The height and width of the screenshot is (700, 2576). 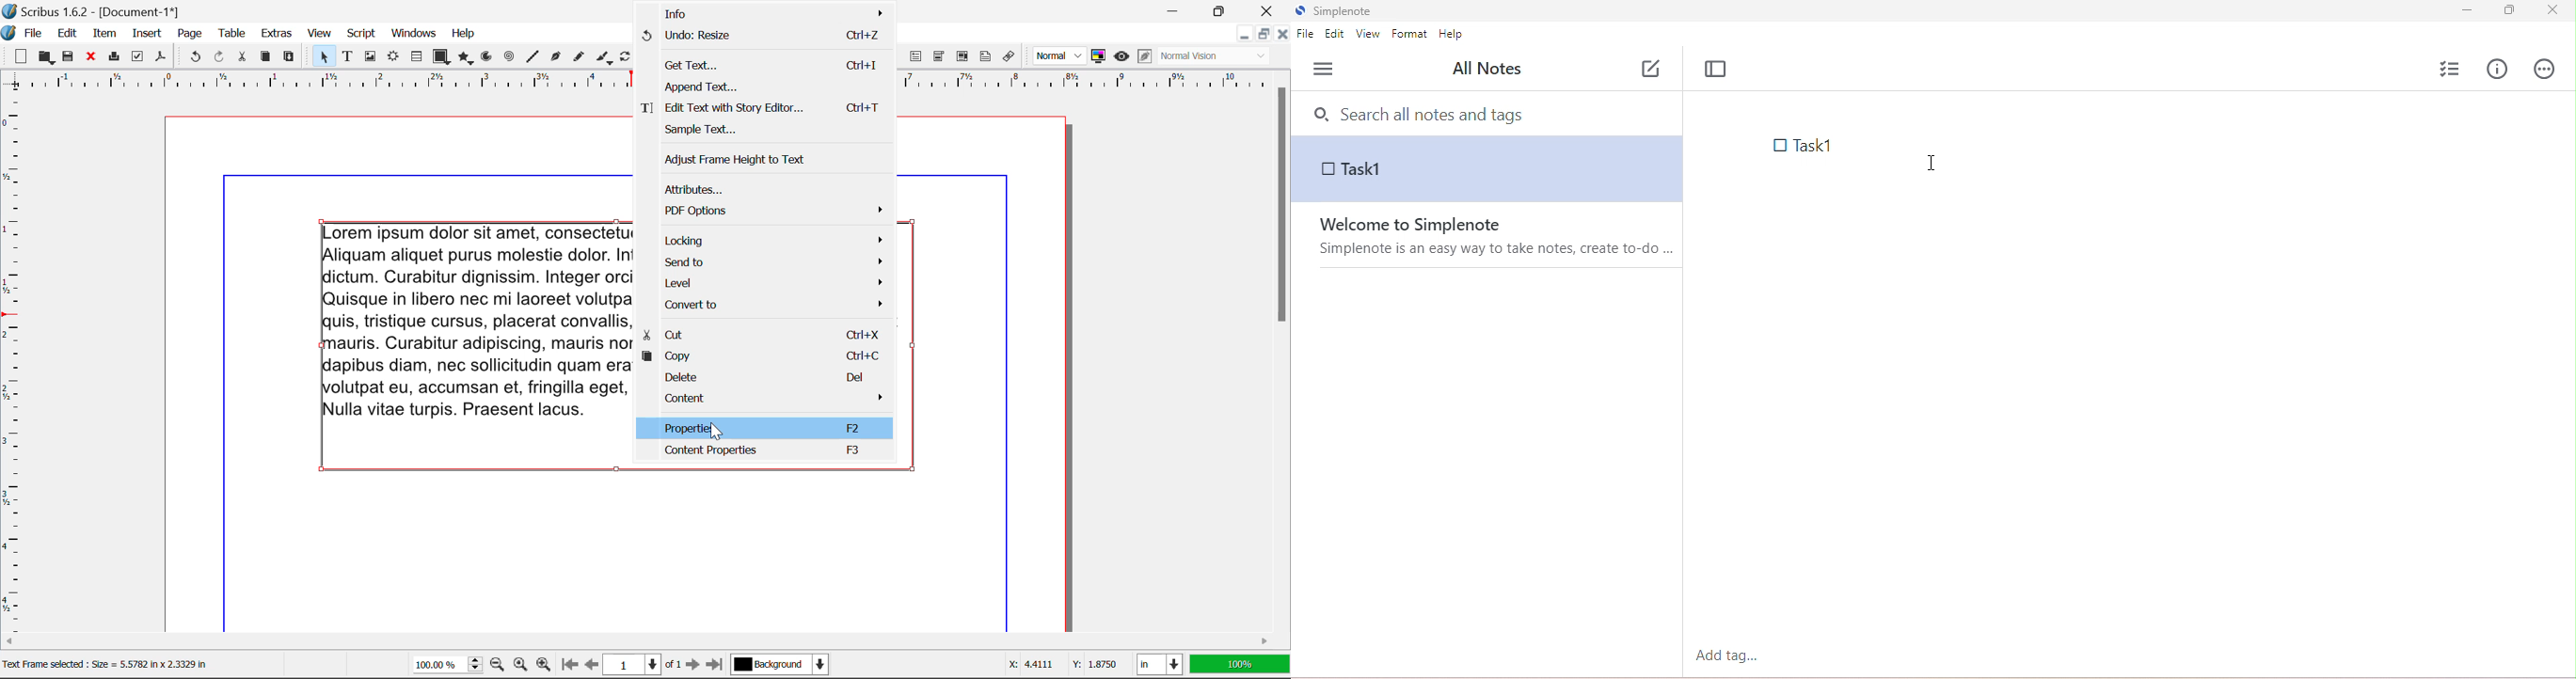 What do you see at coordinates (765, 212) in the screenshot?
I see `PDF Options` at bounding box center [765, 212].